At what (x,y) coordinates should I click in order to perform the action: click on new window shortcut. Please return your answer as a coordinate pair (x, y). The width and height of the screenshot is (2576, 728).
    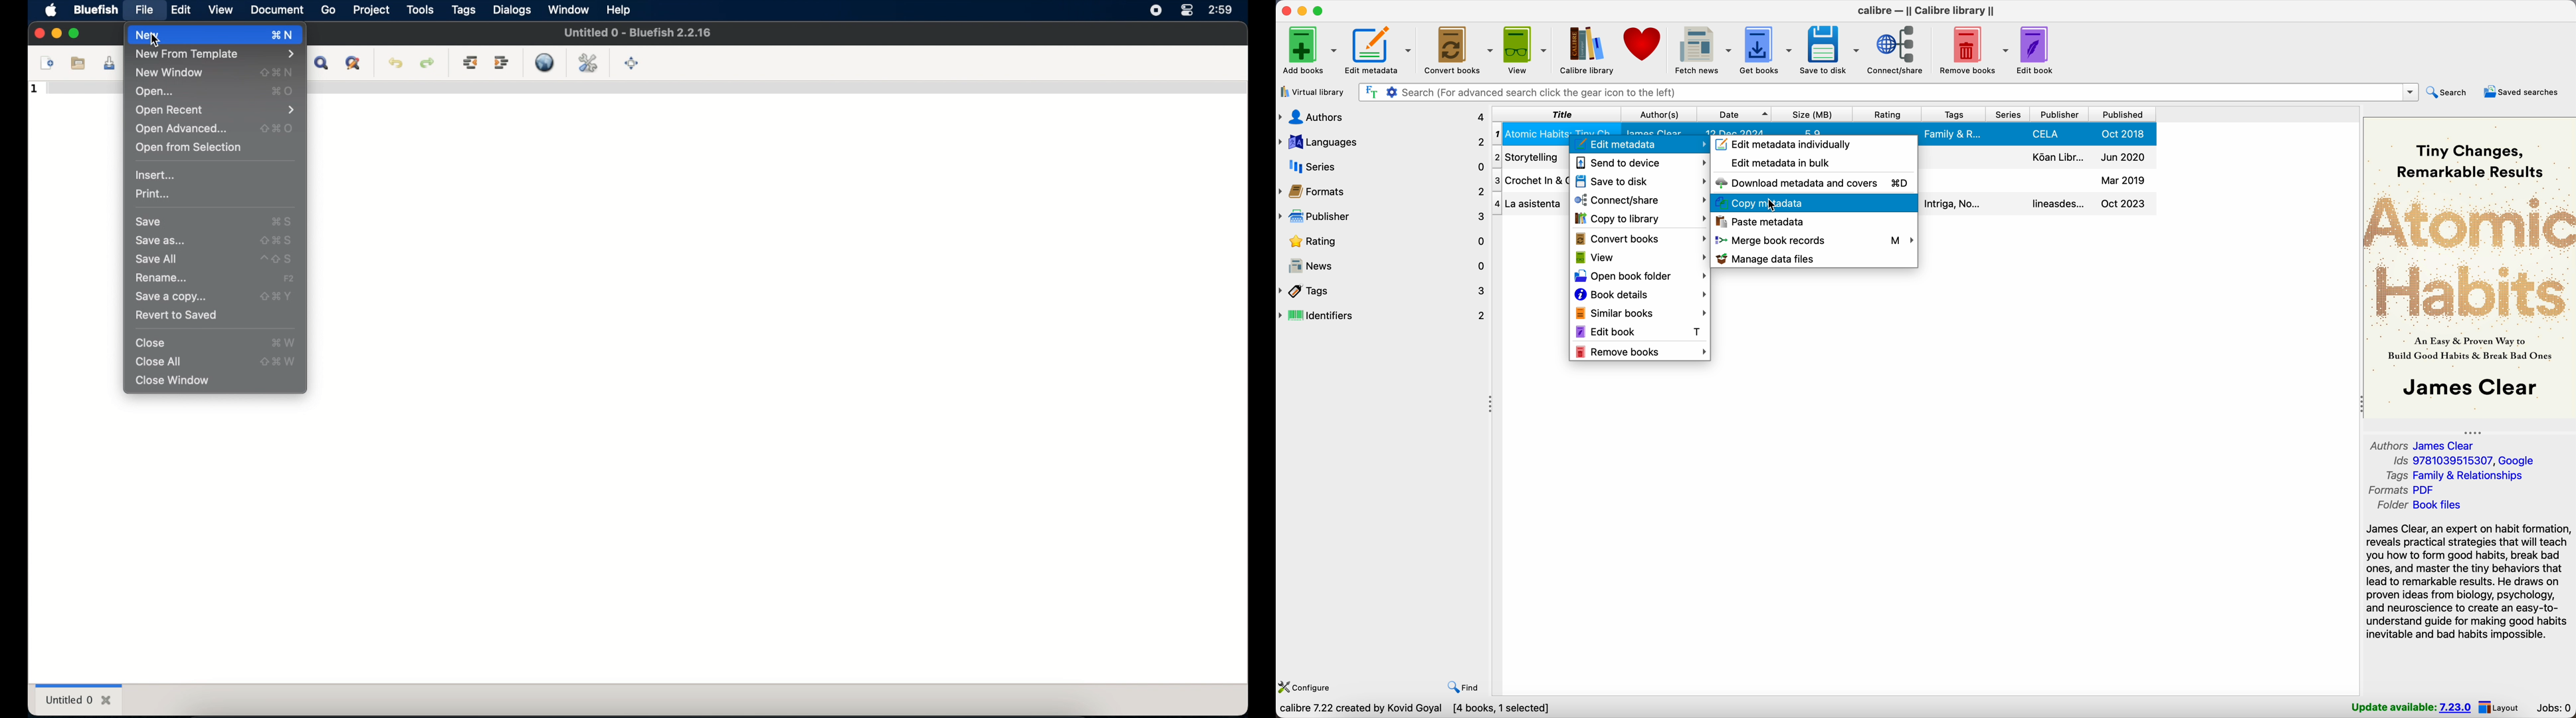
    Looking at the image, I should click on (277, 72).